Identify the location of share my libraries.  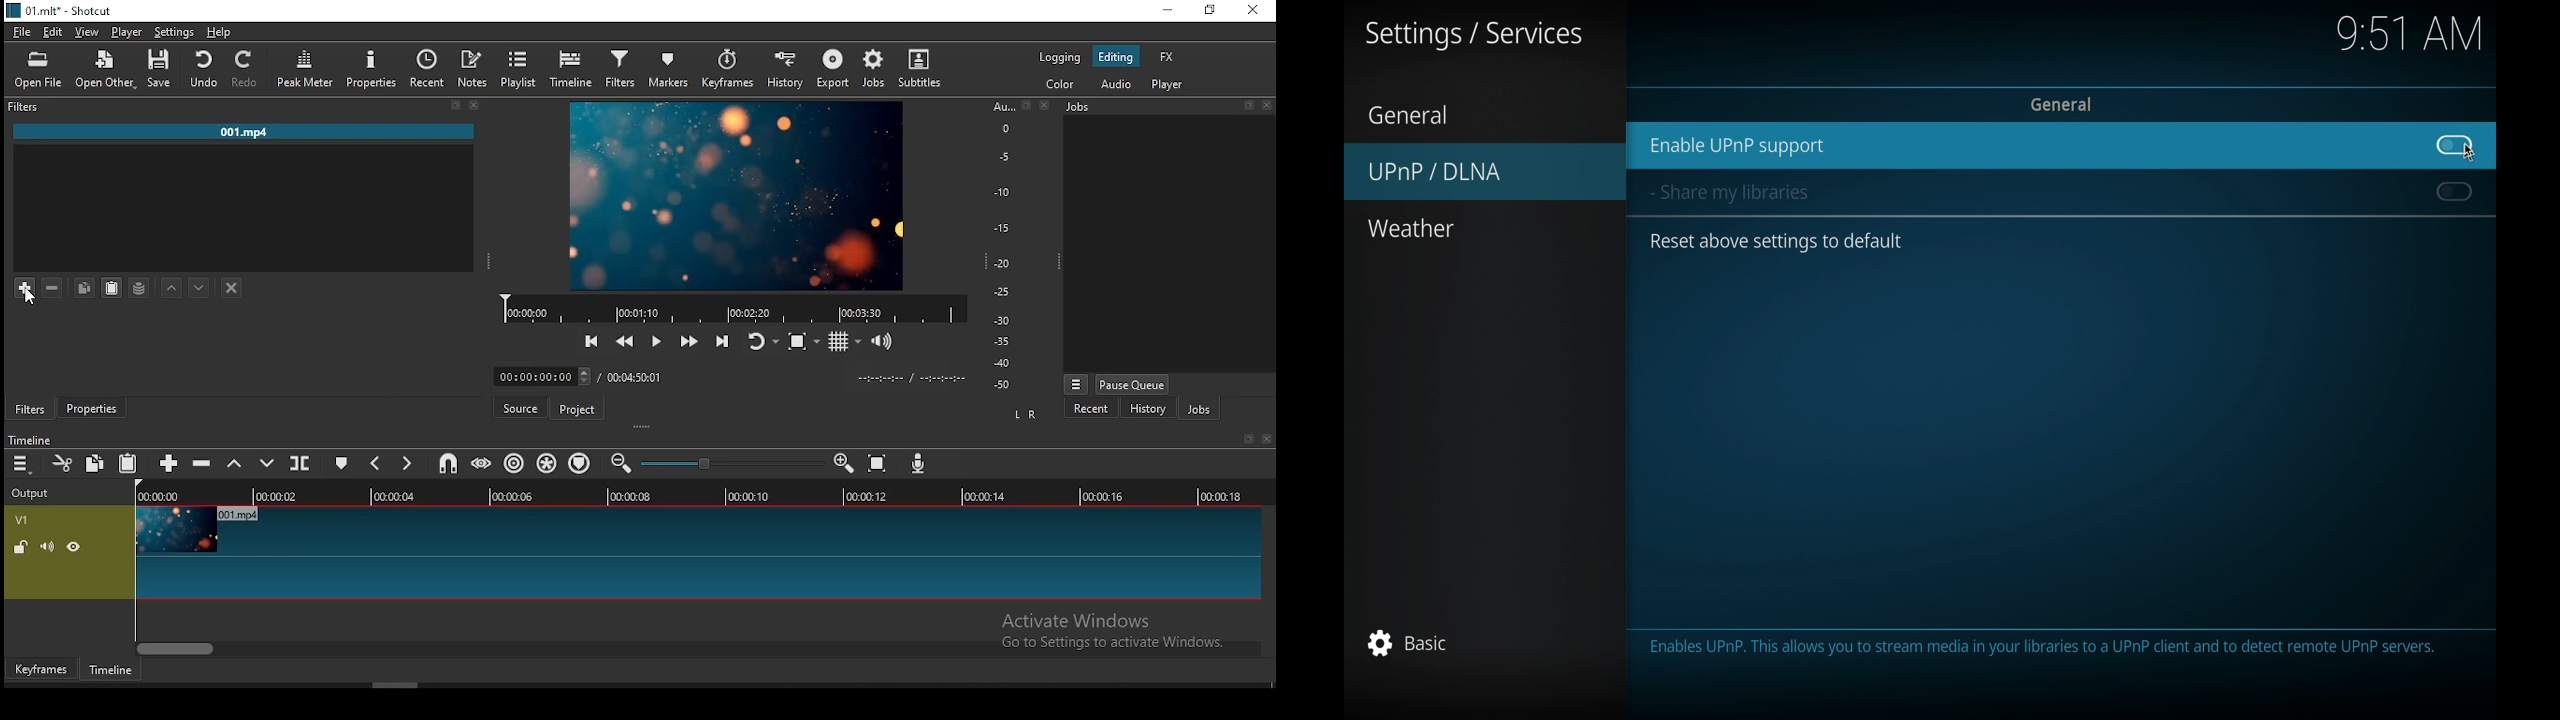
(1729, 194).